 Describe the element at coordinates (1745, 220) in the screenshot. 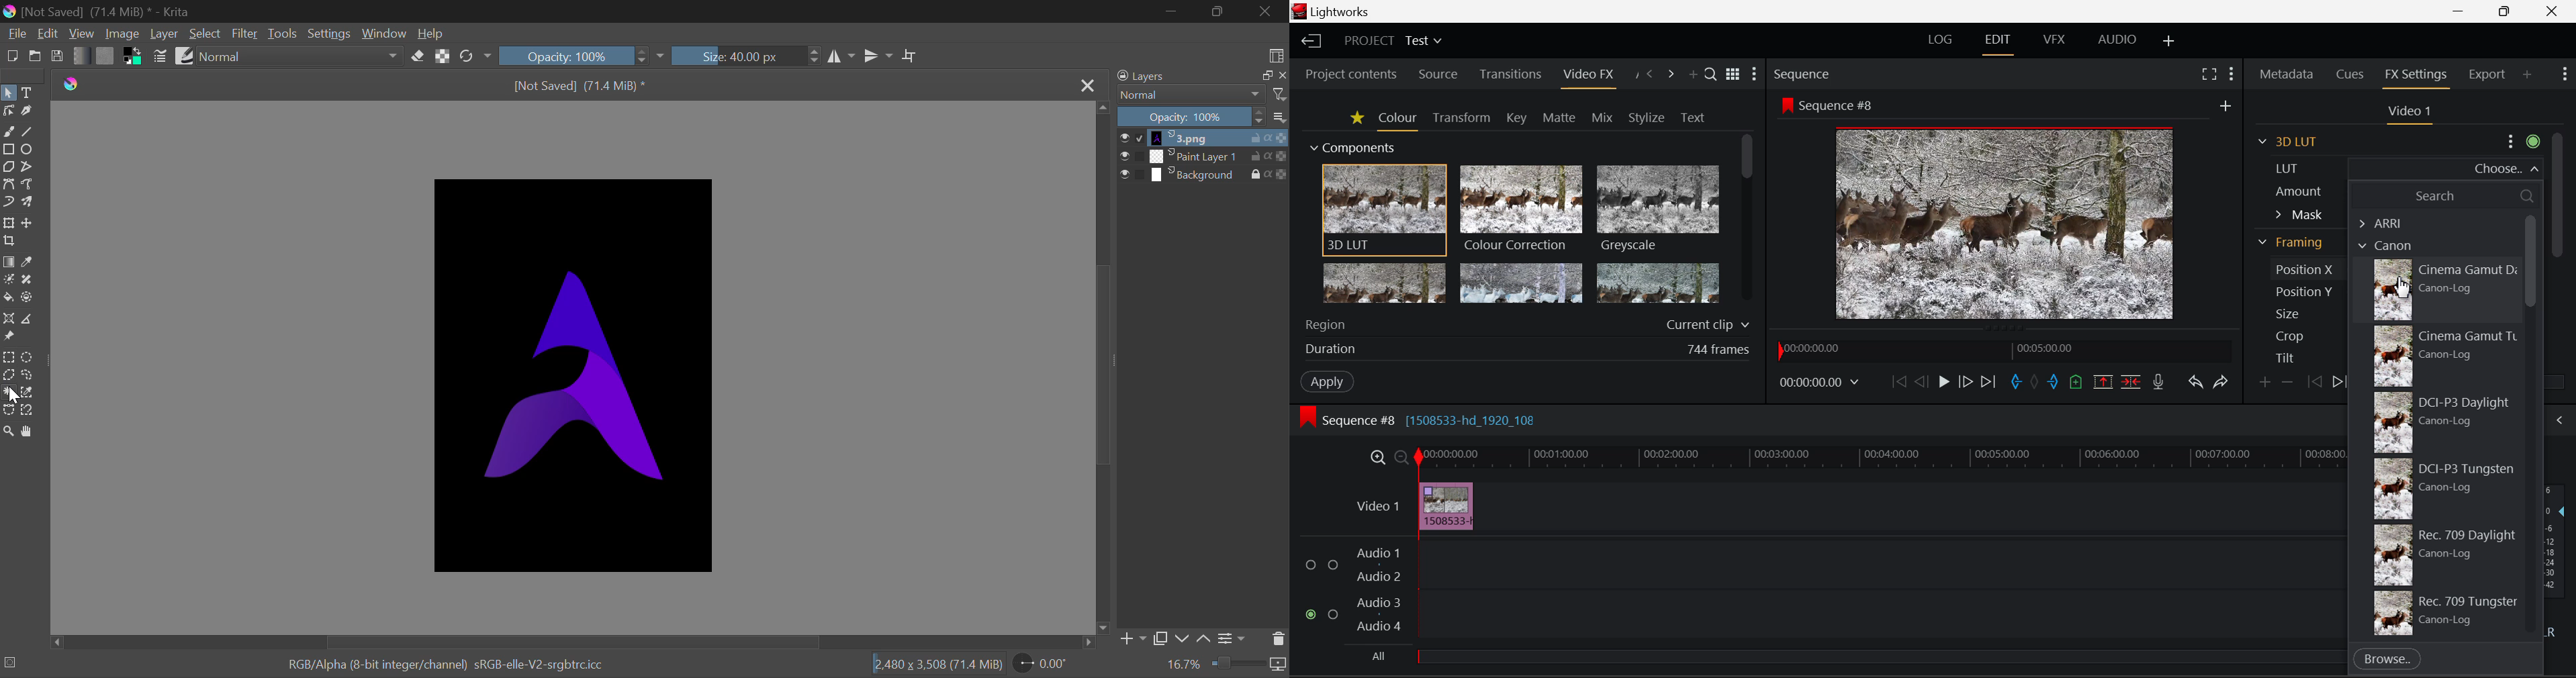

I see `Scroll Bar` at that location.